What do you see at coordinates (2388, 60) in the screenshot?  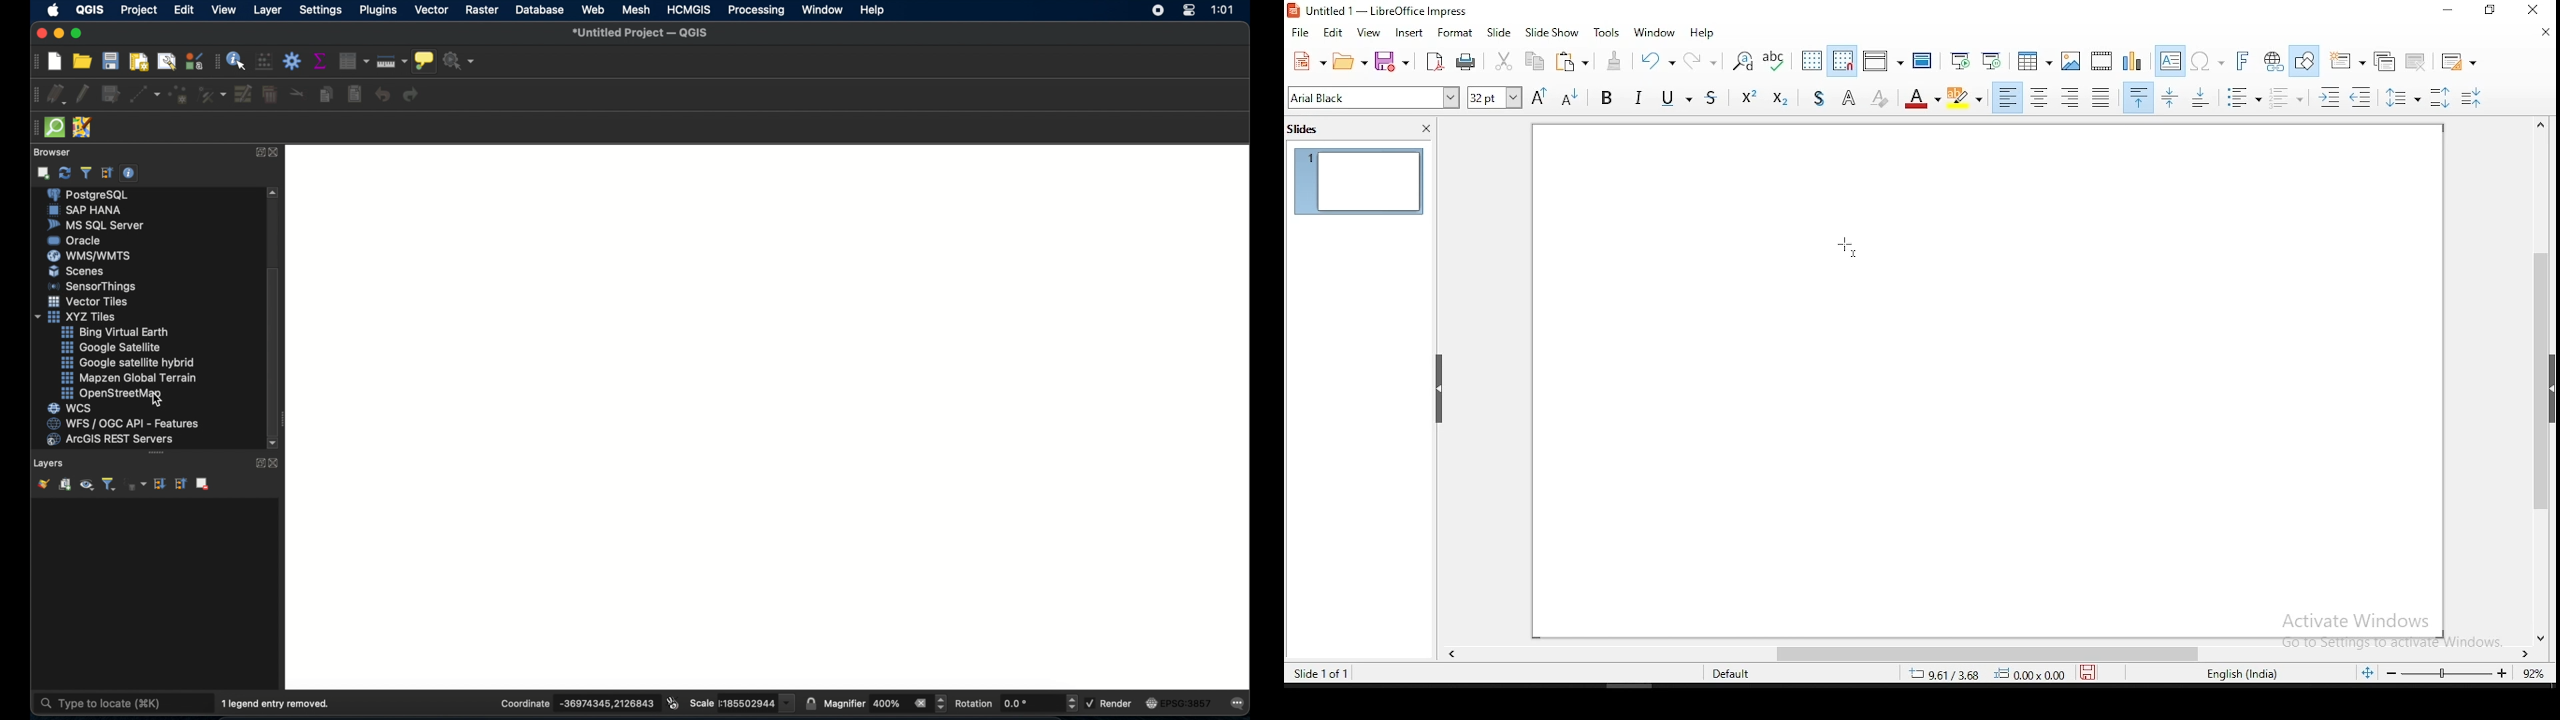 I see `duplicate slide` at bounding box center [2388, 60].